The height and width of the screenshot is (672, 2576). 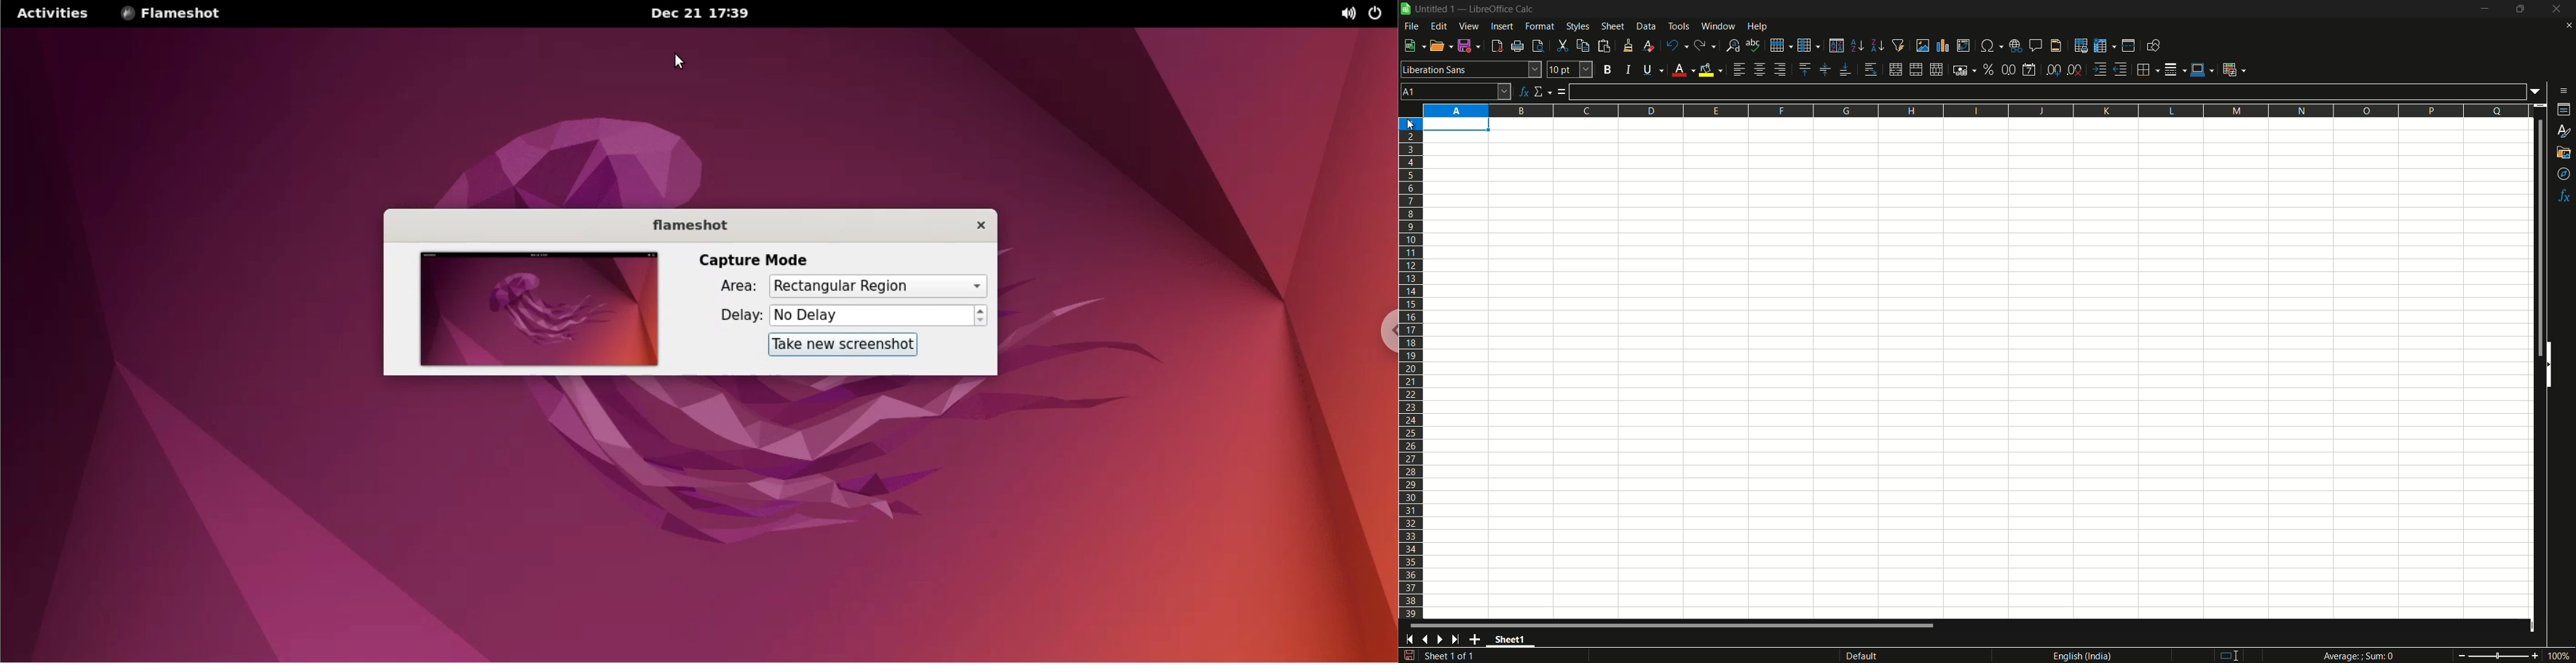 What do you see at coordinates (2564, 91) in the screenshot?
I see `sidebar settings` at bounding box center [2564, 91].